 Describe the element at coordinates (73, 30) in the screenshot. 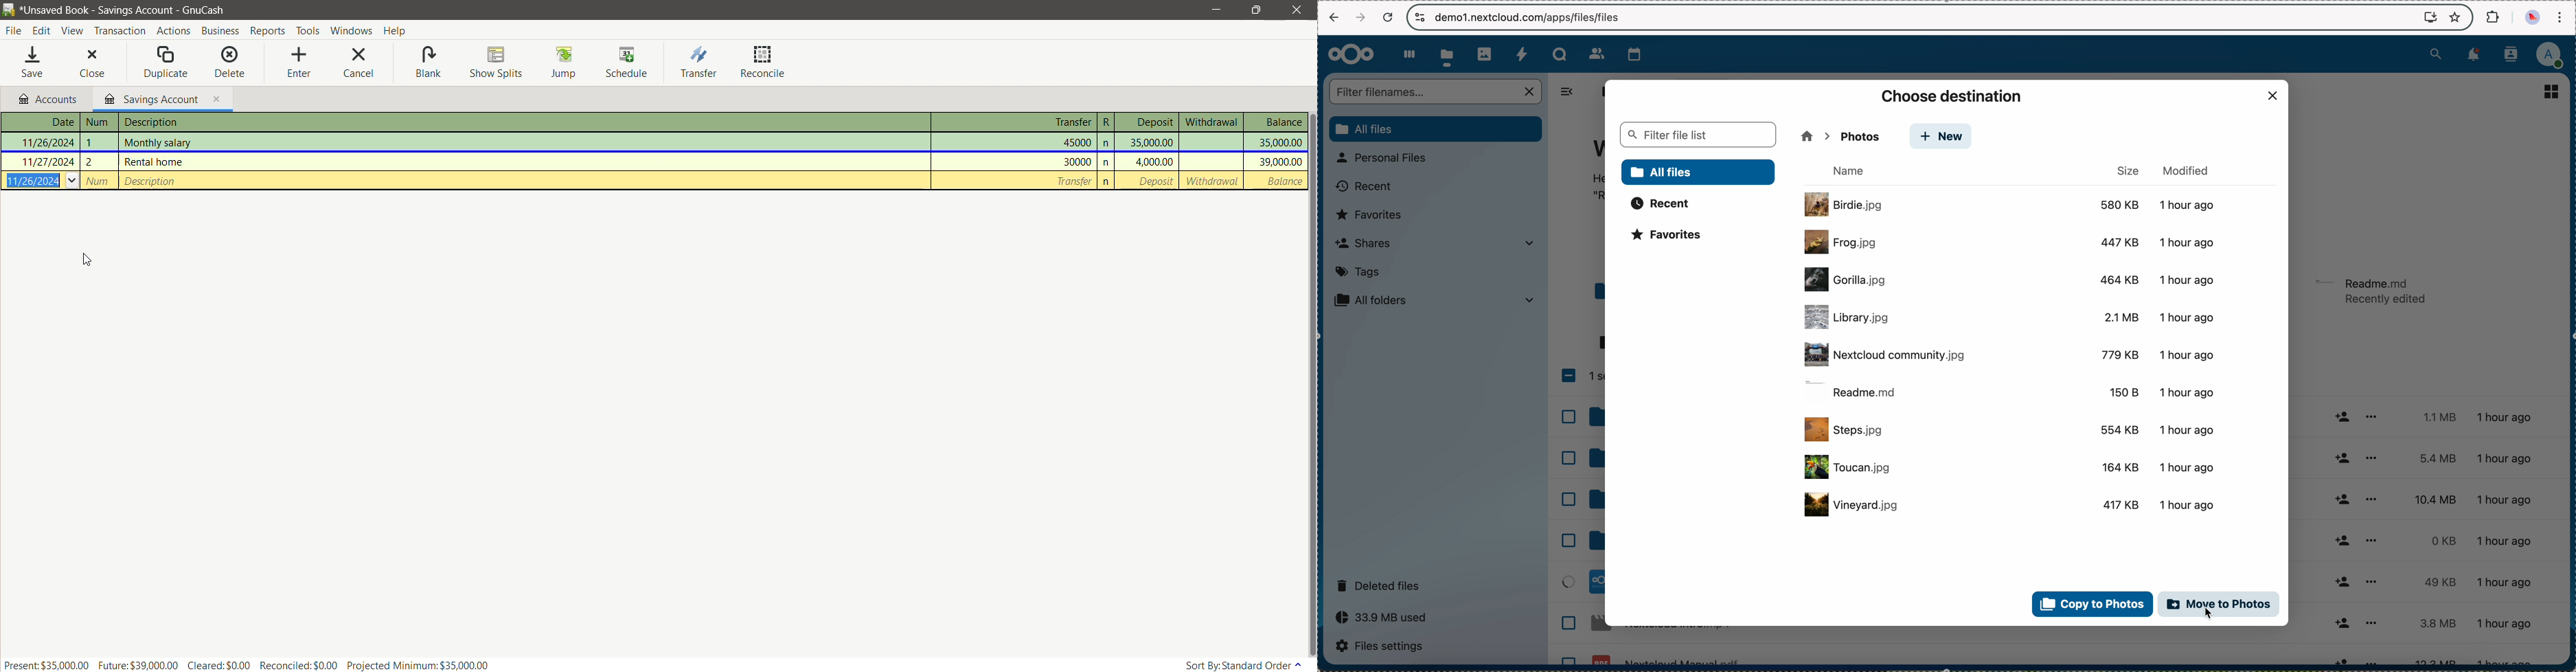

I see `View` at that location.